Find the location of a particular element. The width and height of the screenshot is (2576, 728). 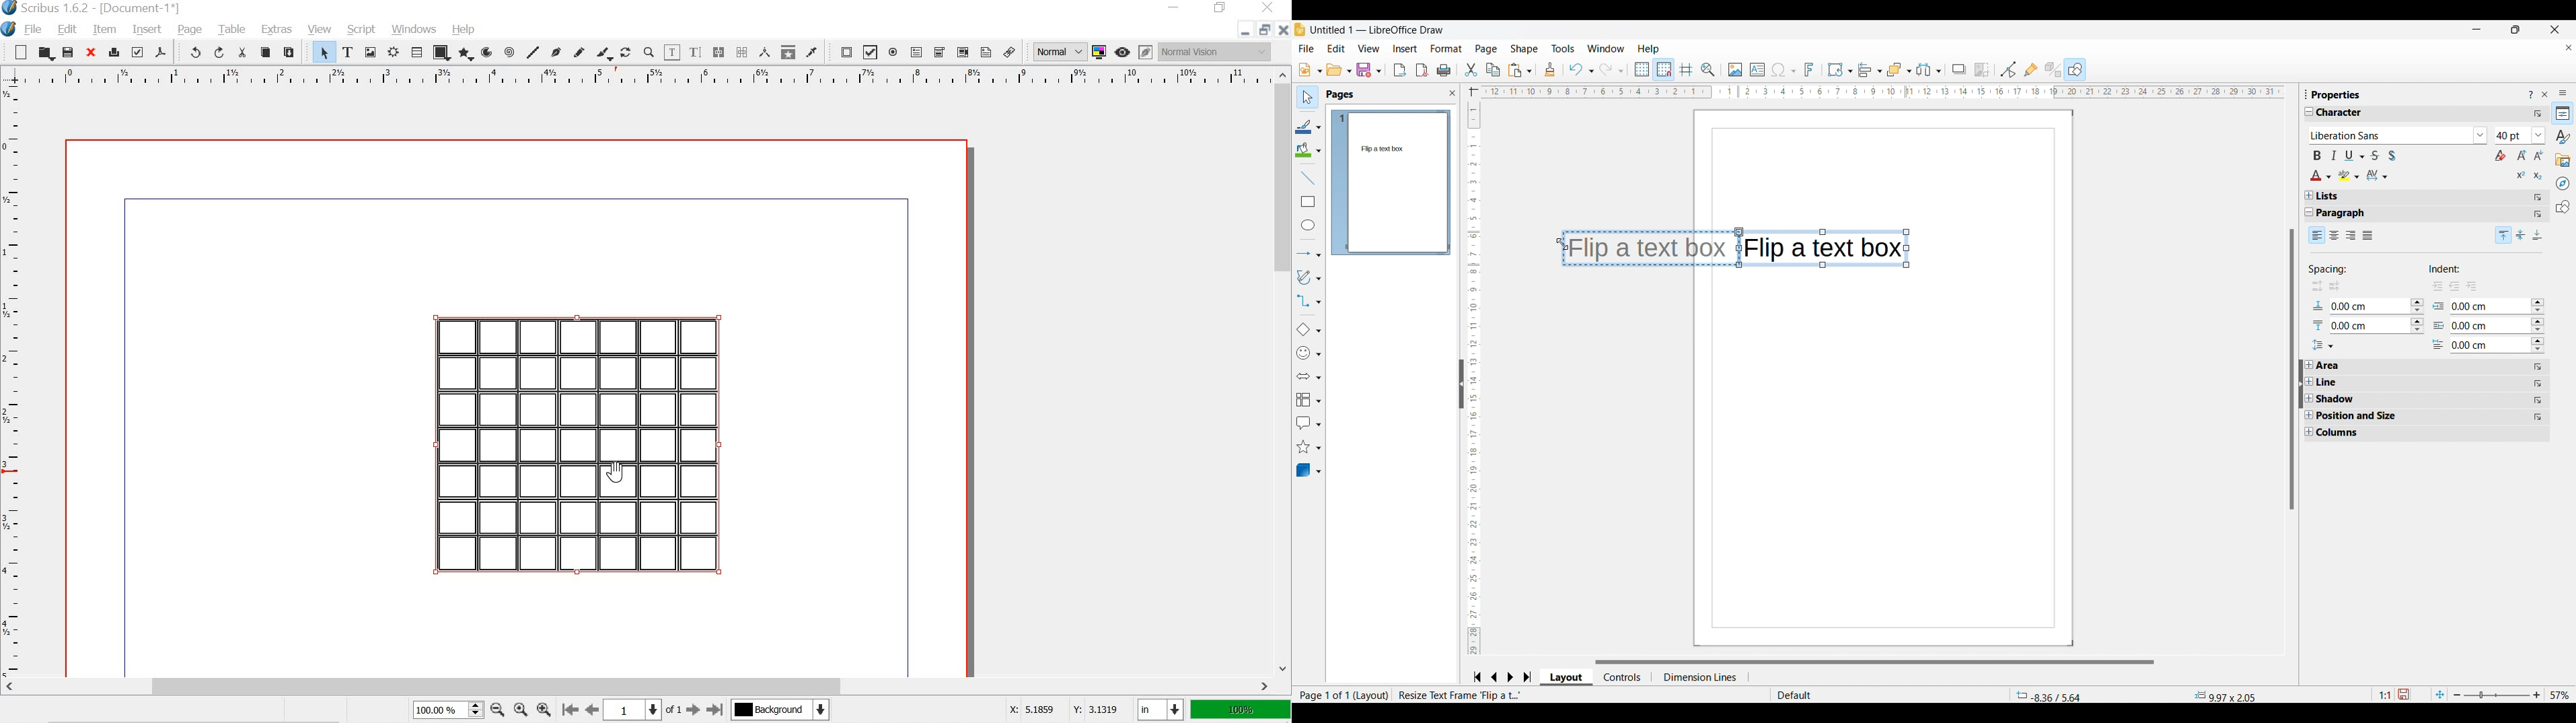

layout is located at coordinates (1569, 676).